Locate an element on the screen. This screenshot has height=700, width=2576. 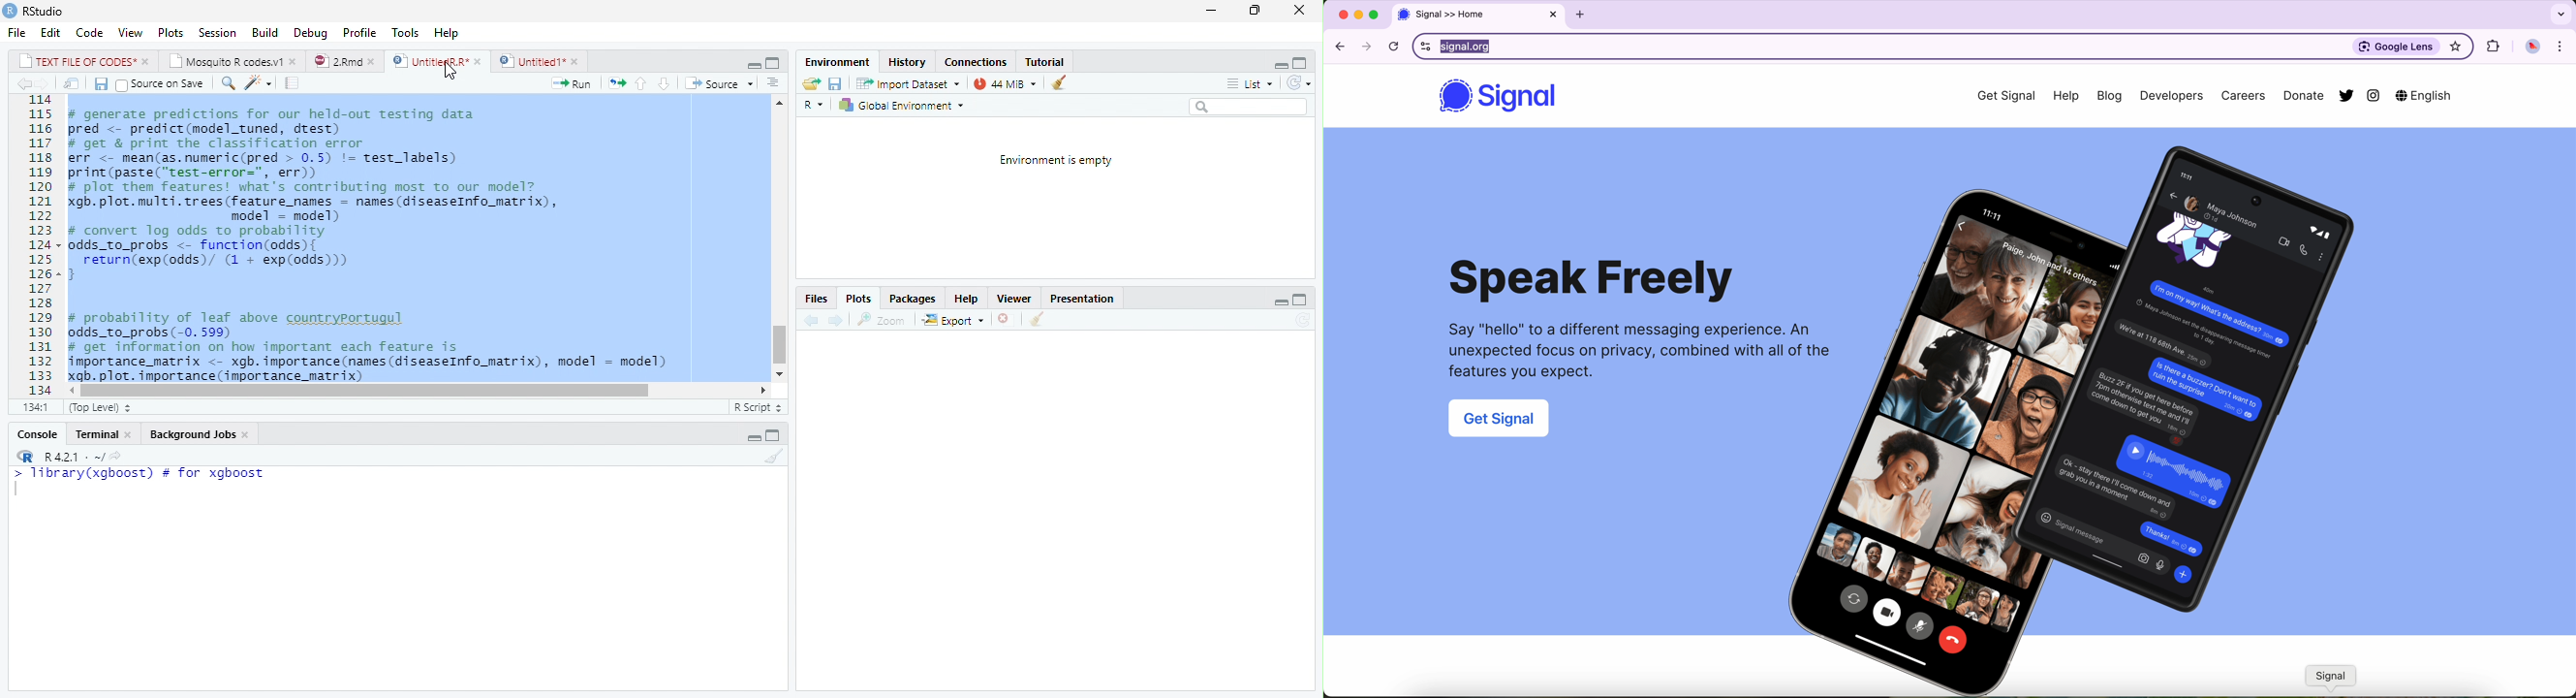
Background Jobs is located at coordinates (200, 433).